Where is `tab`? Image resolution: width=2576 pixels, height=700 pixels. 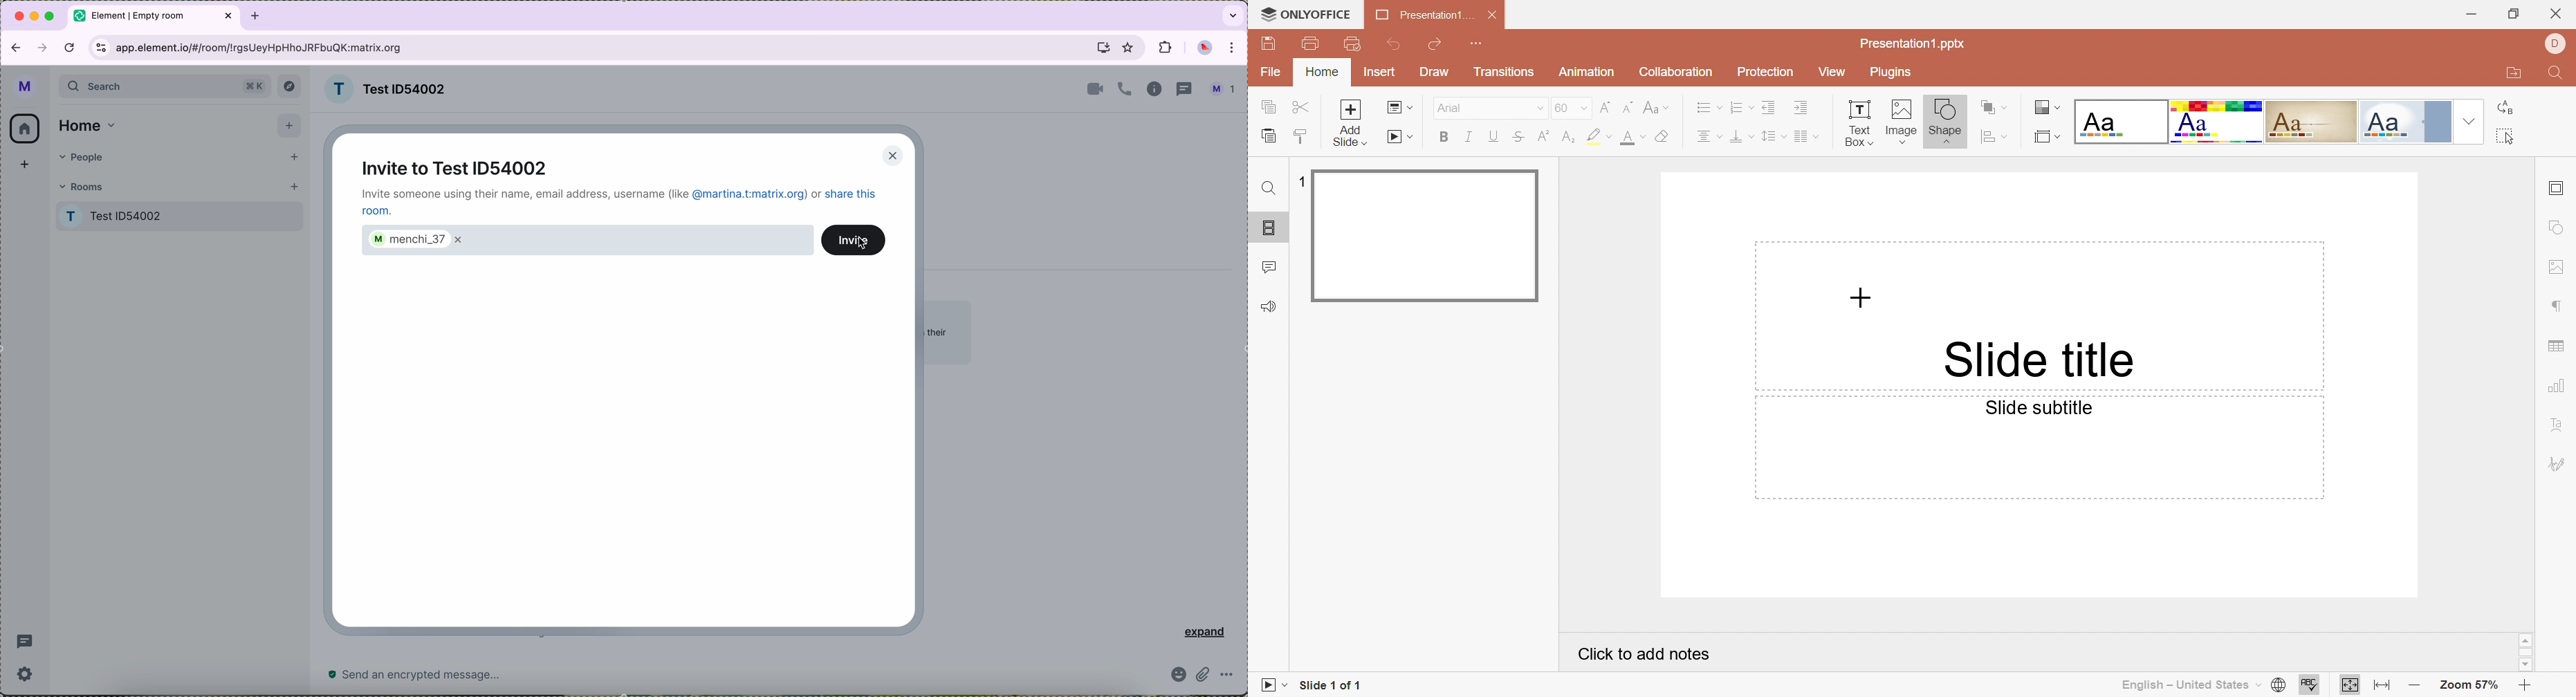 tab is located at coordinates (256, 14).